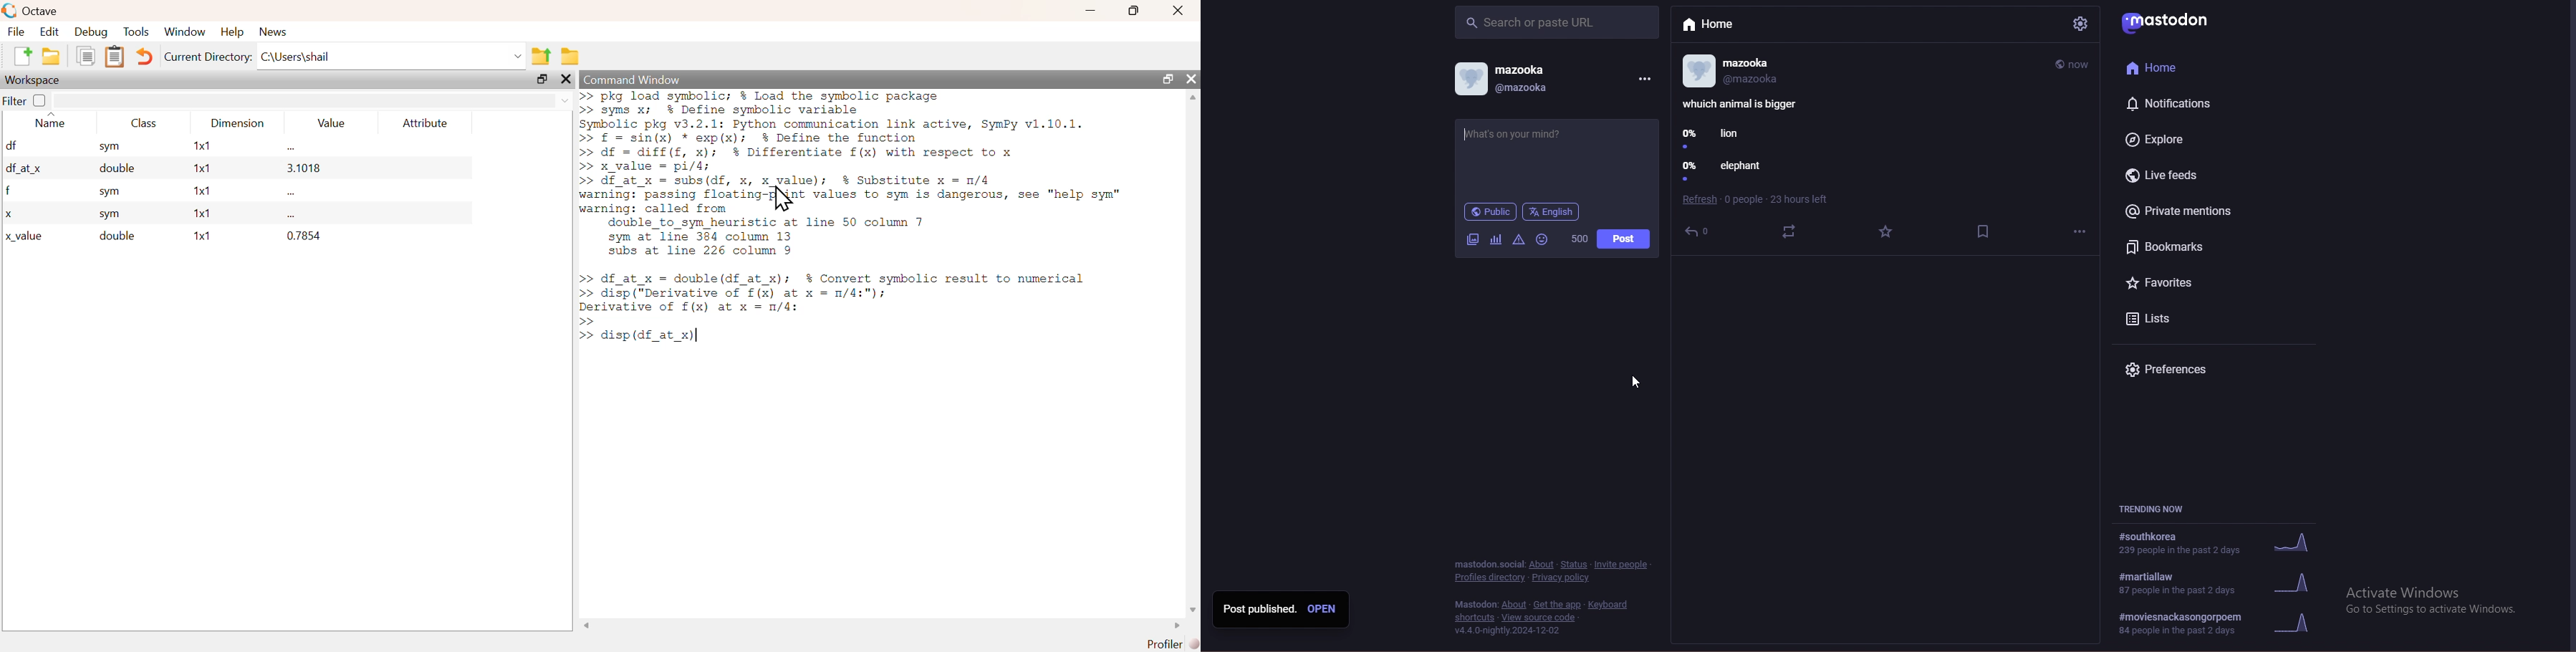 The height and width of the screenshot is (672, 2576). What do you see at coordinates (2182, 370) in the screenshot?
I see `preferences` at bounding box center [2182, 370].